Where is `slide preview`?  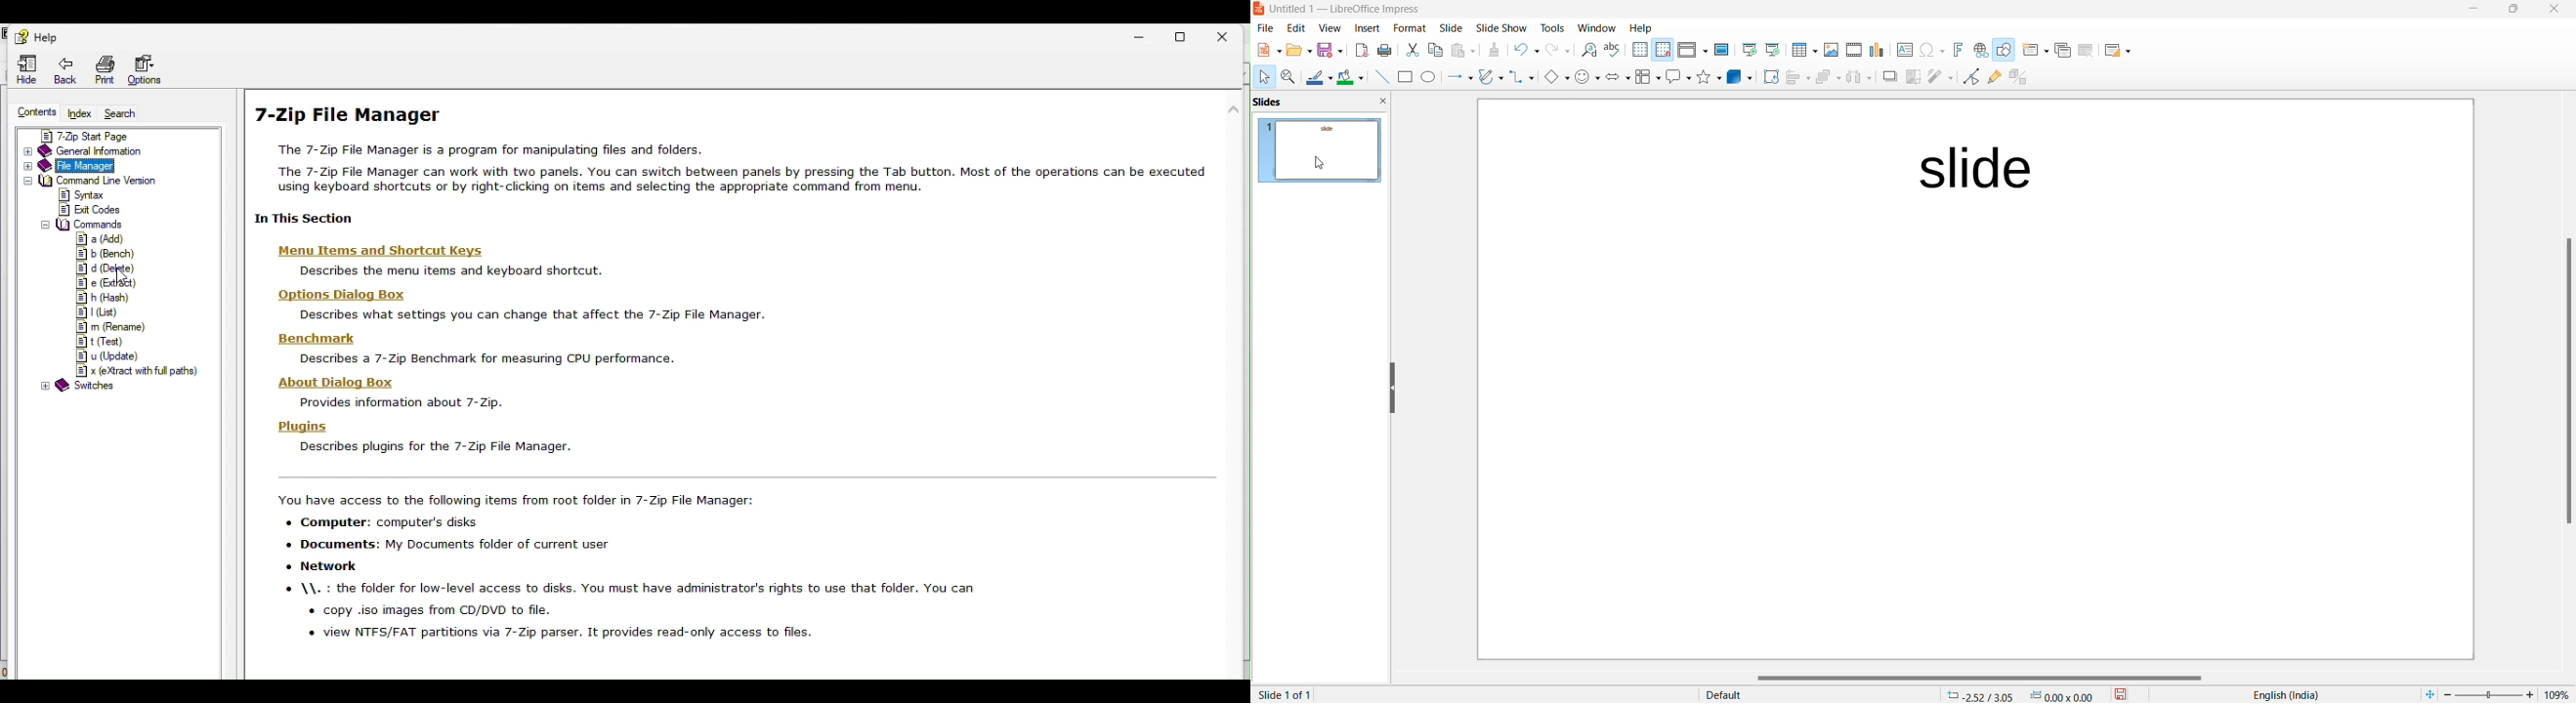 slide preview is located at coordinates (1319, 151).